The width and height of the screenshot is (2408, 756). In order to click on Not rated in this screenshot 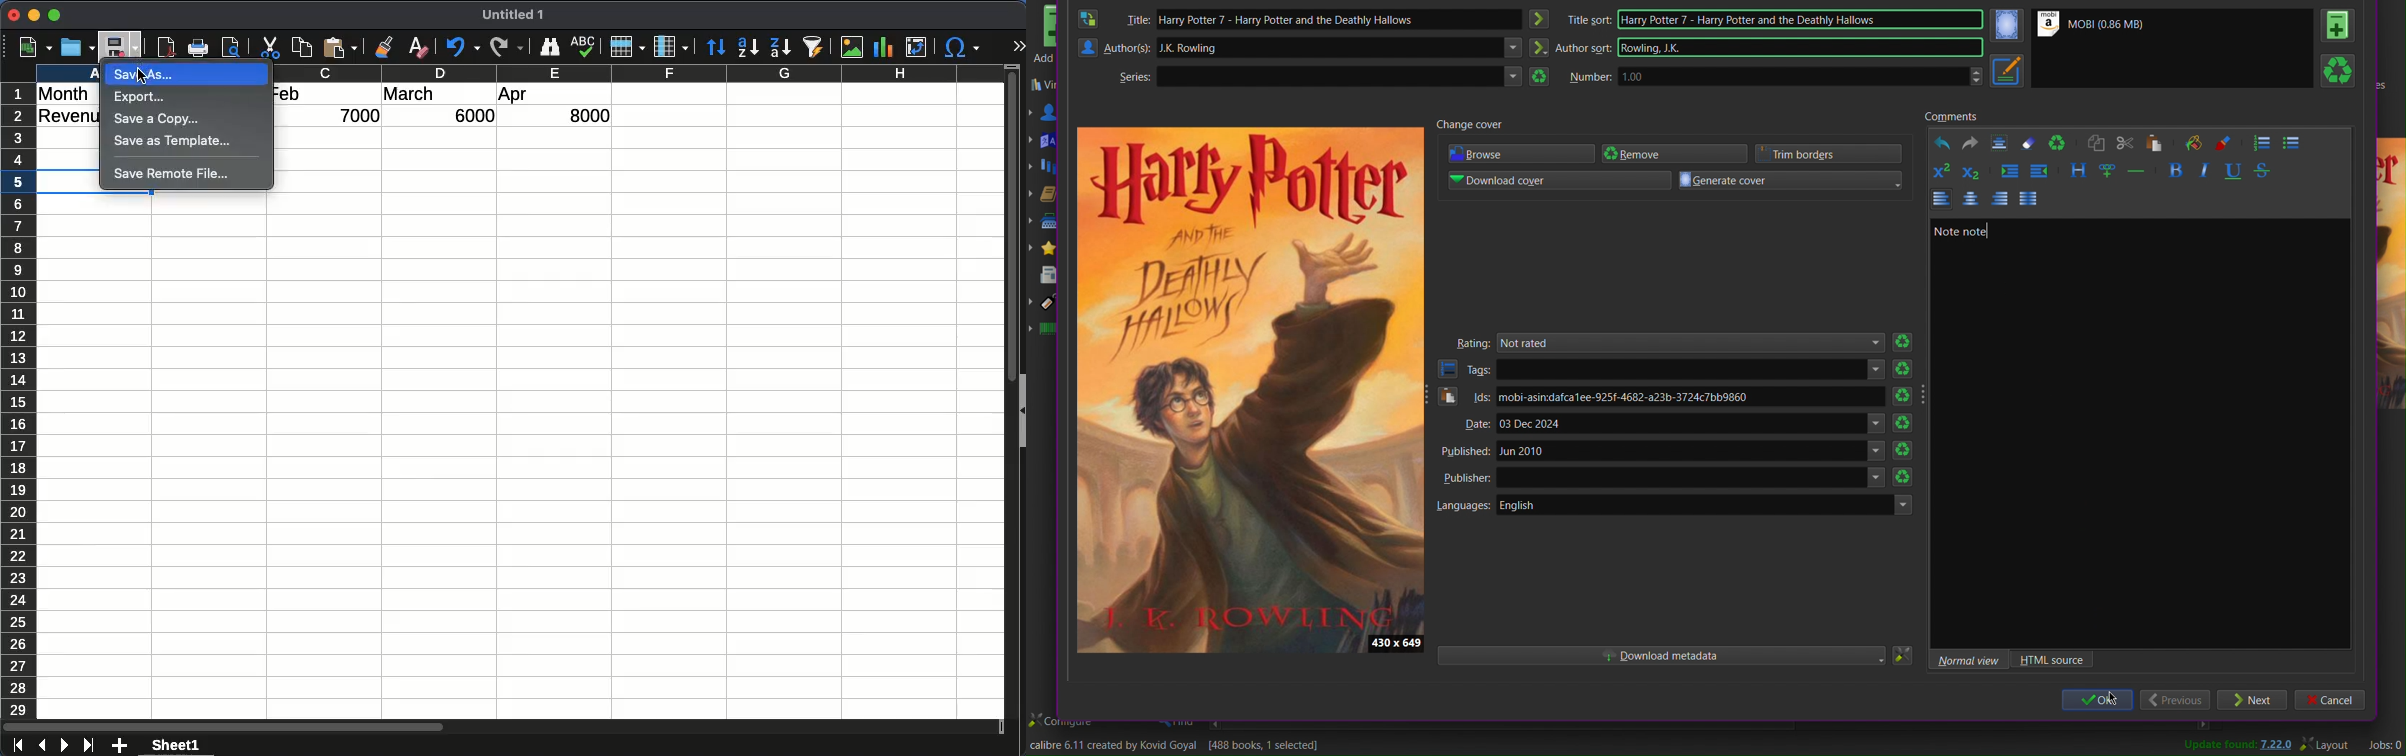, I will do `click(1694, 342)`.